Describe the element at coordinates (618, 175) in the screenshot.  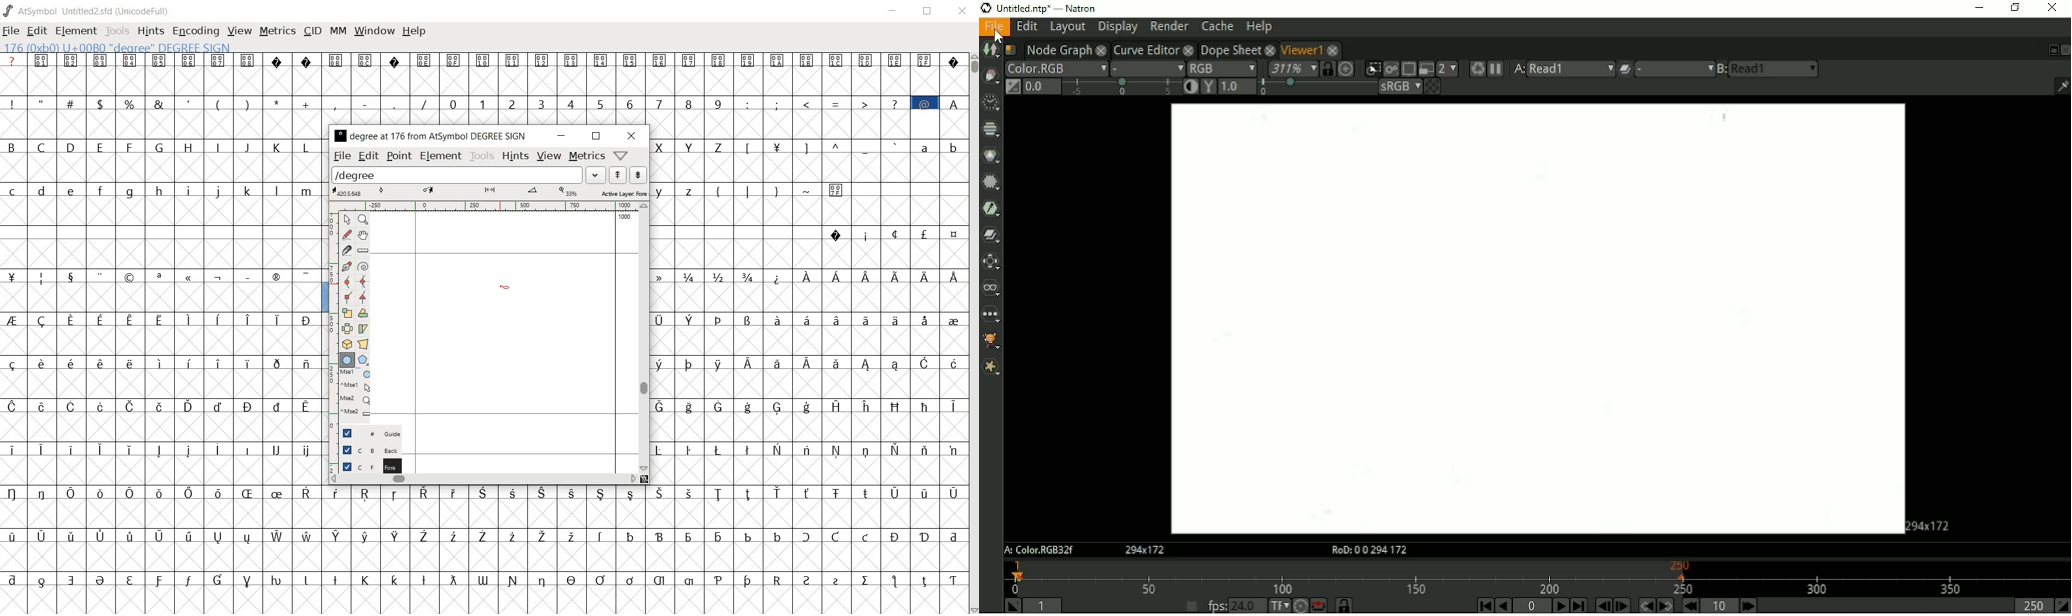
I see `show the next word on the list` at that location.